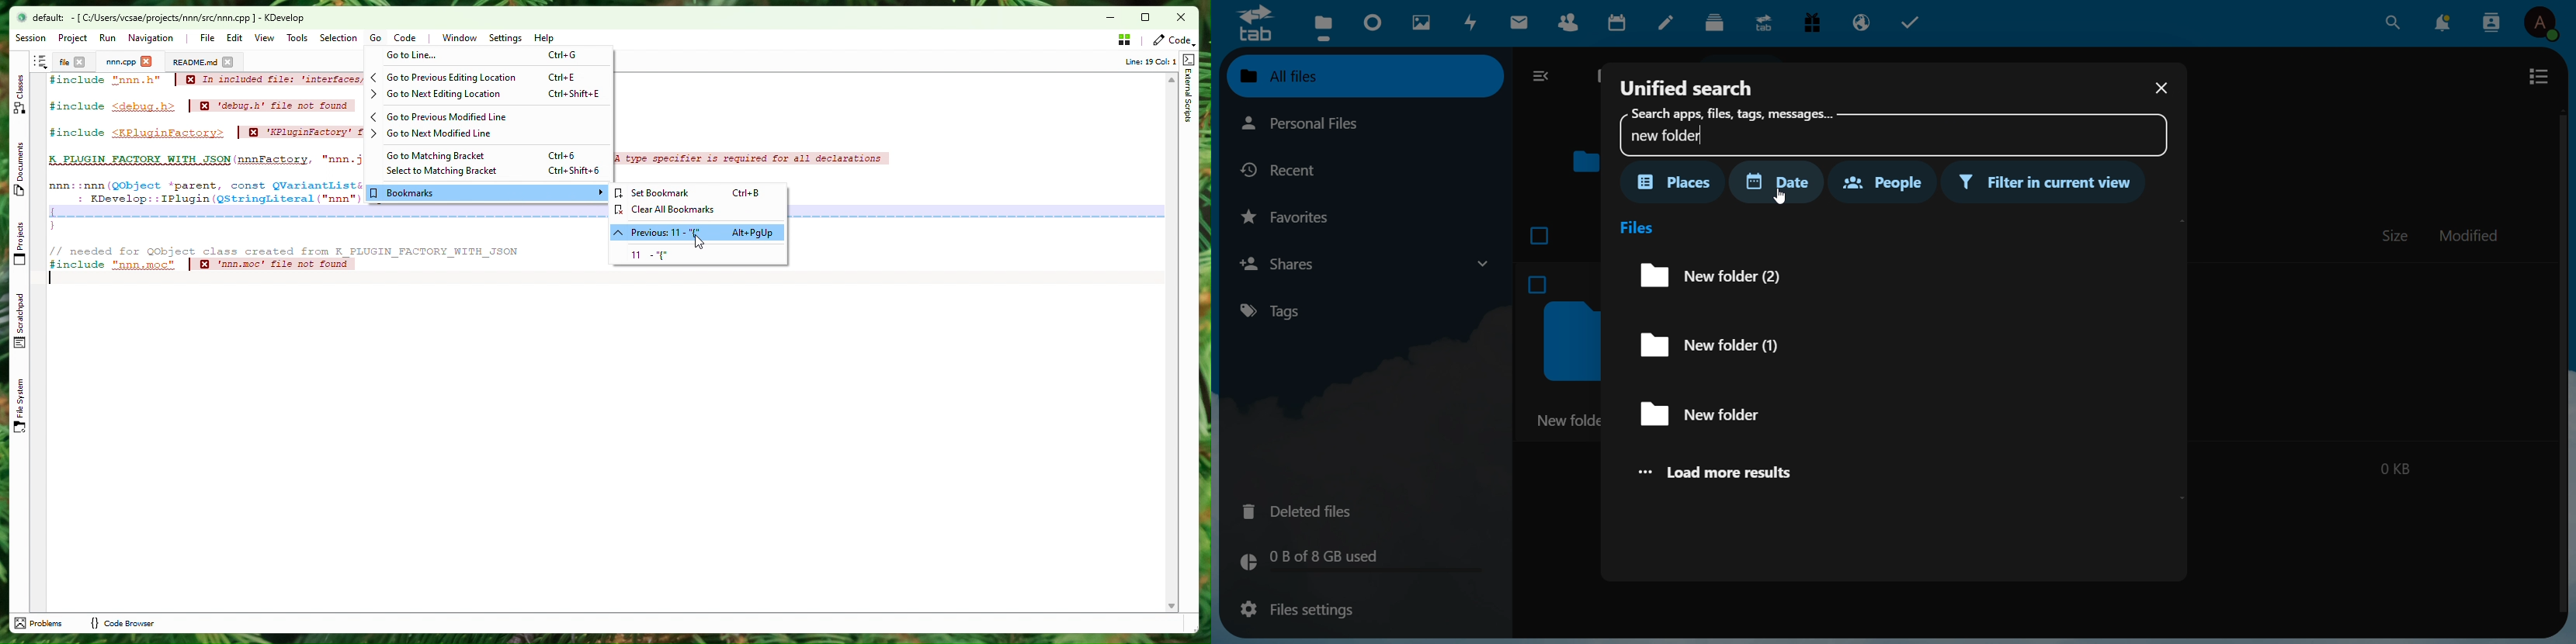 This screenshot has width=2576, height=644. Describe the element at coordinates (1374, 23) in the screenshot. I see `dashboard` at that location.